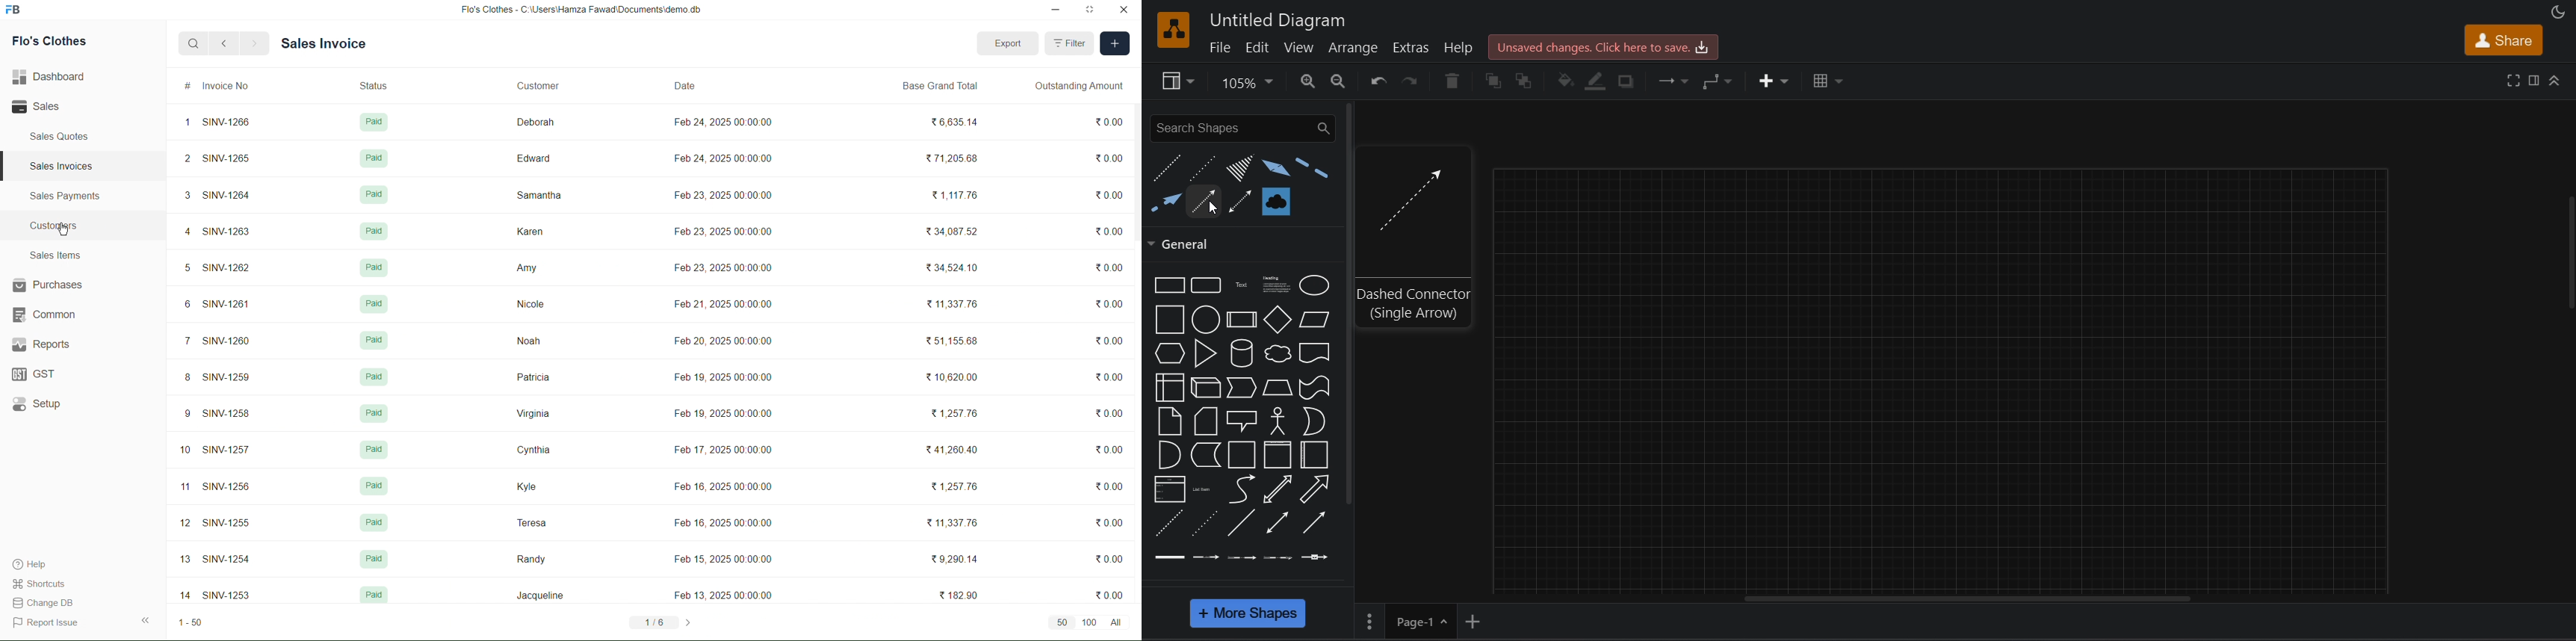 The width and height of the screenshot is (2576, 644). I want to click on Dashboard, so click(53, 75).